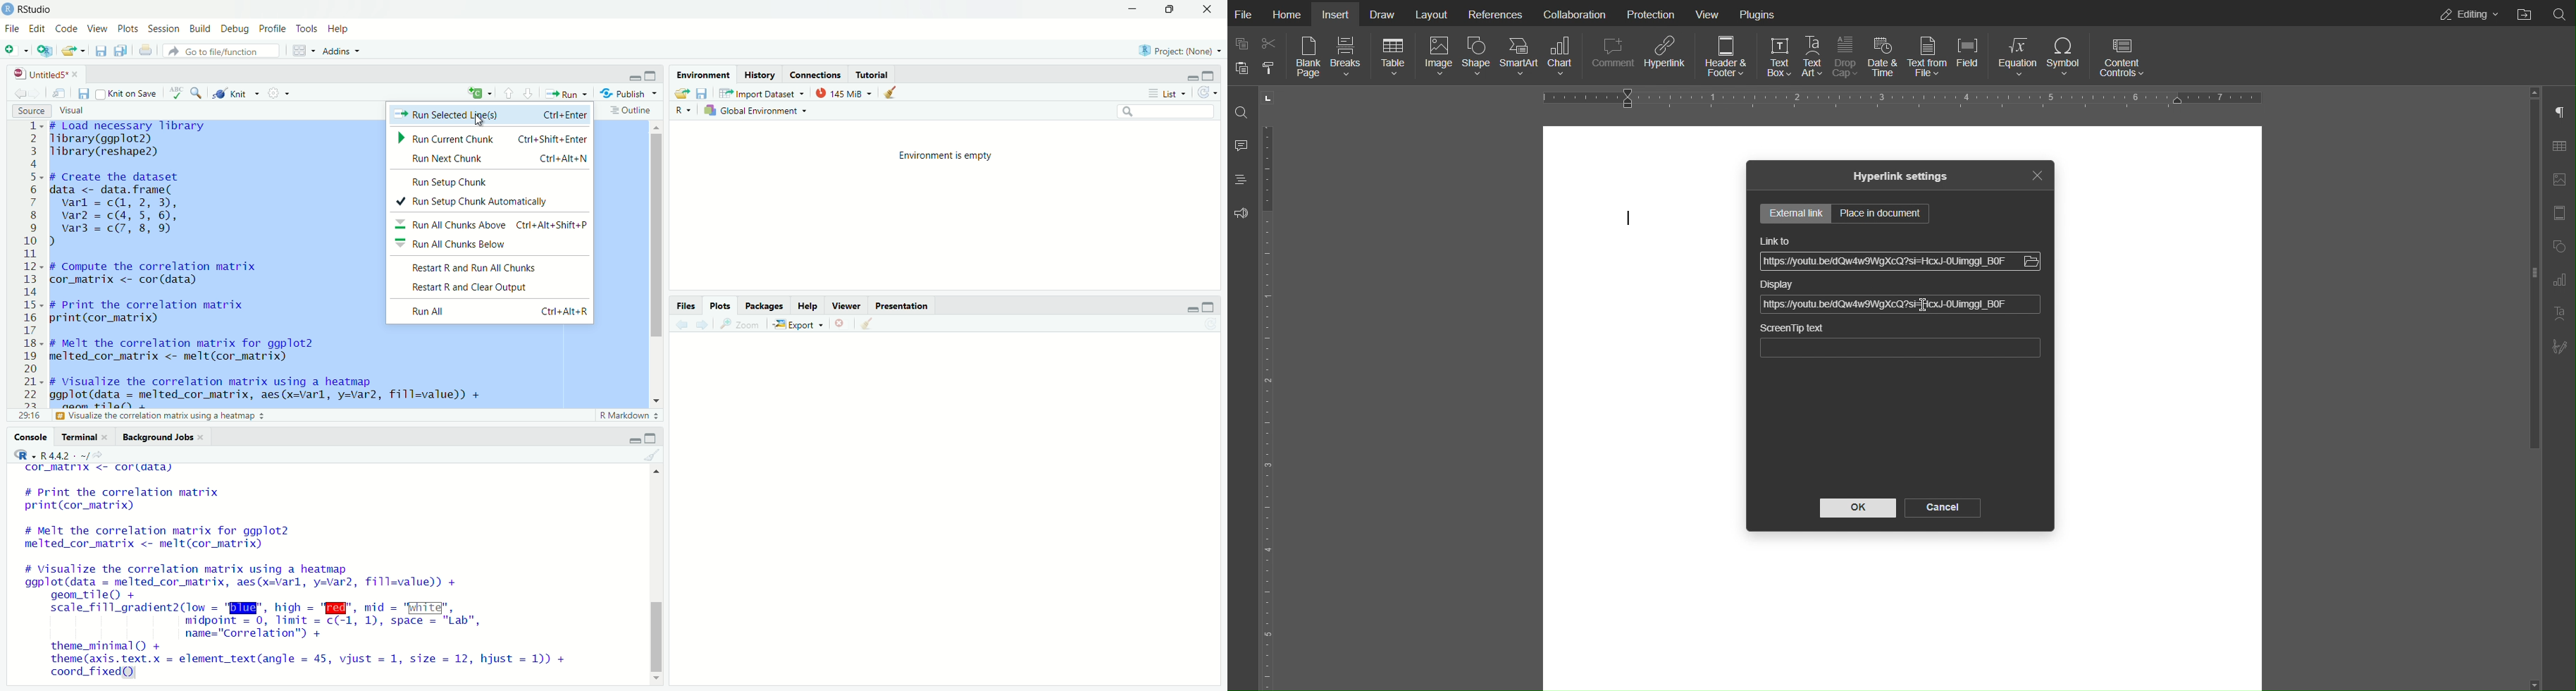  Describe the element at coordinates (843, 93) in the screenshot. I see `memory usage` at that location.